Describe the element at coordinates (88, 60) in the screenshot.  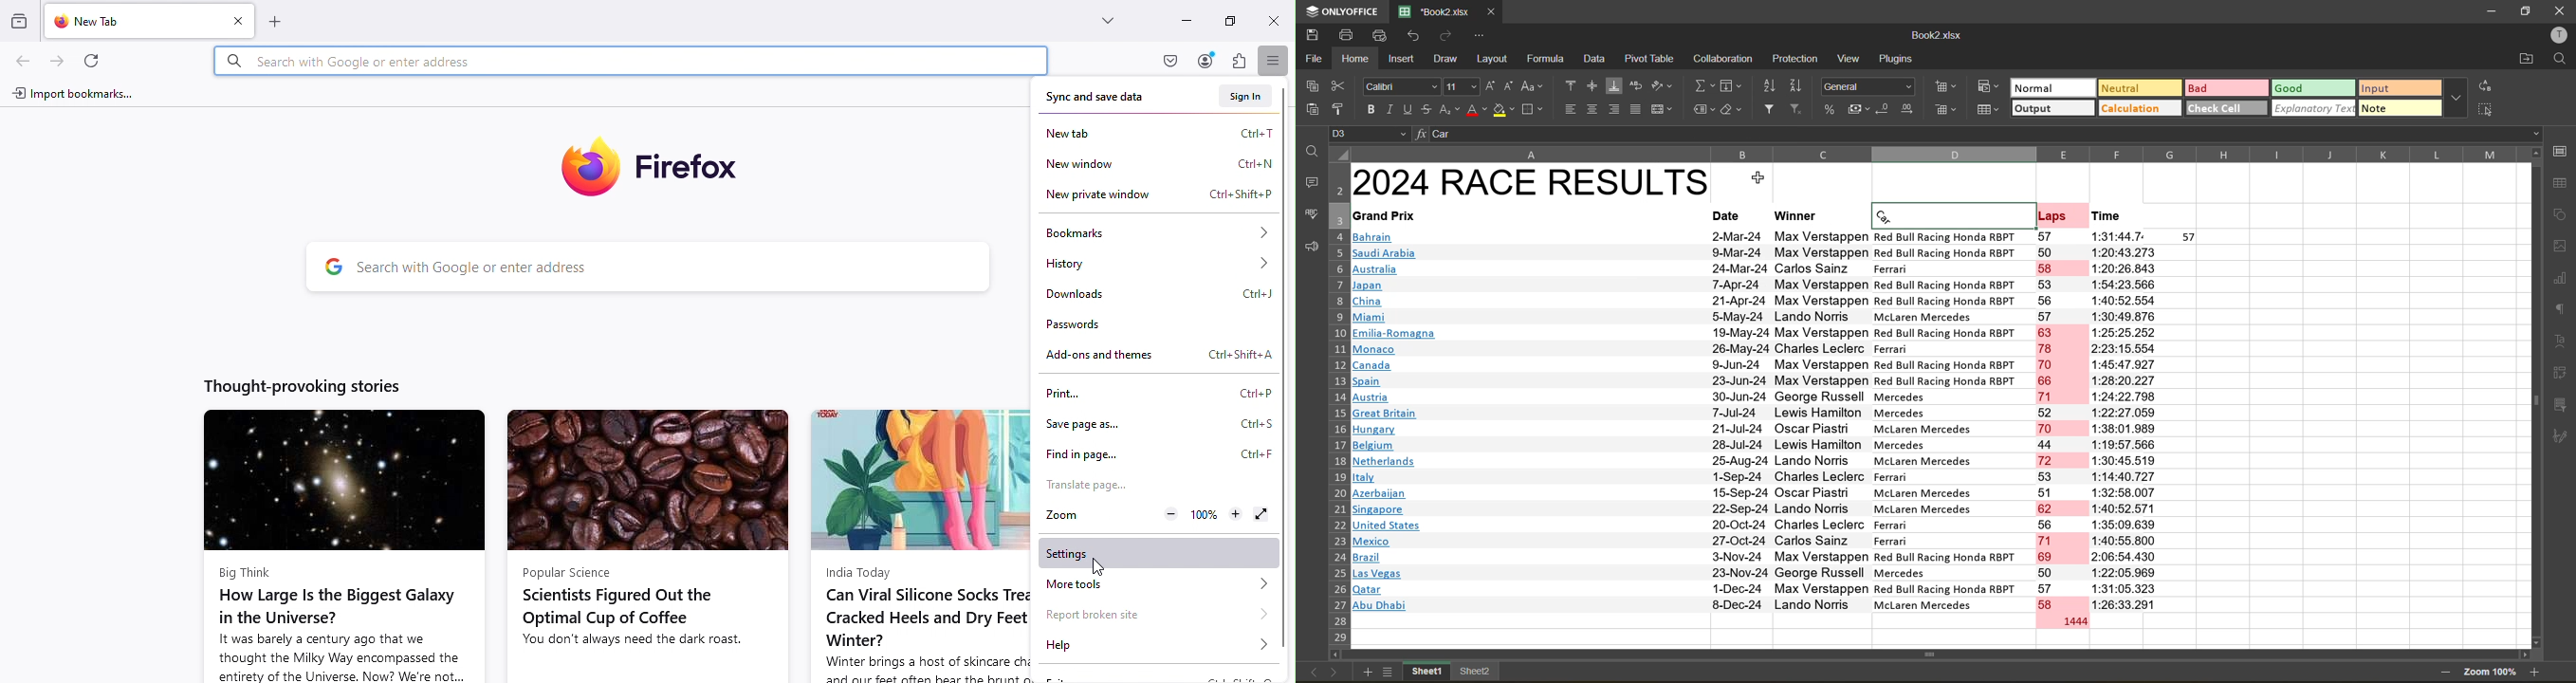
I see `Reload the current page` at that location.